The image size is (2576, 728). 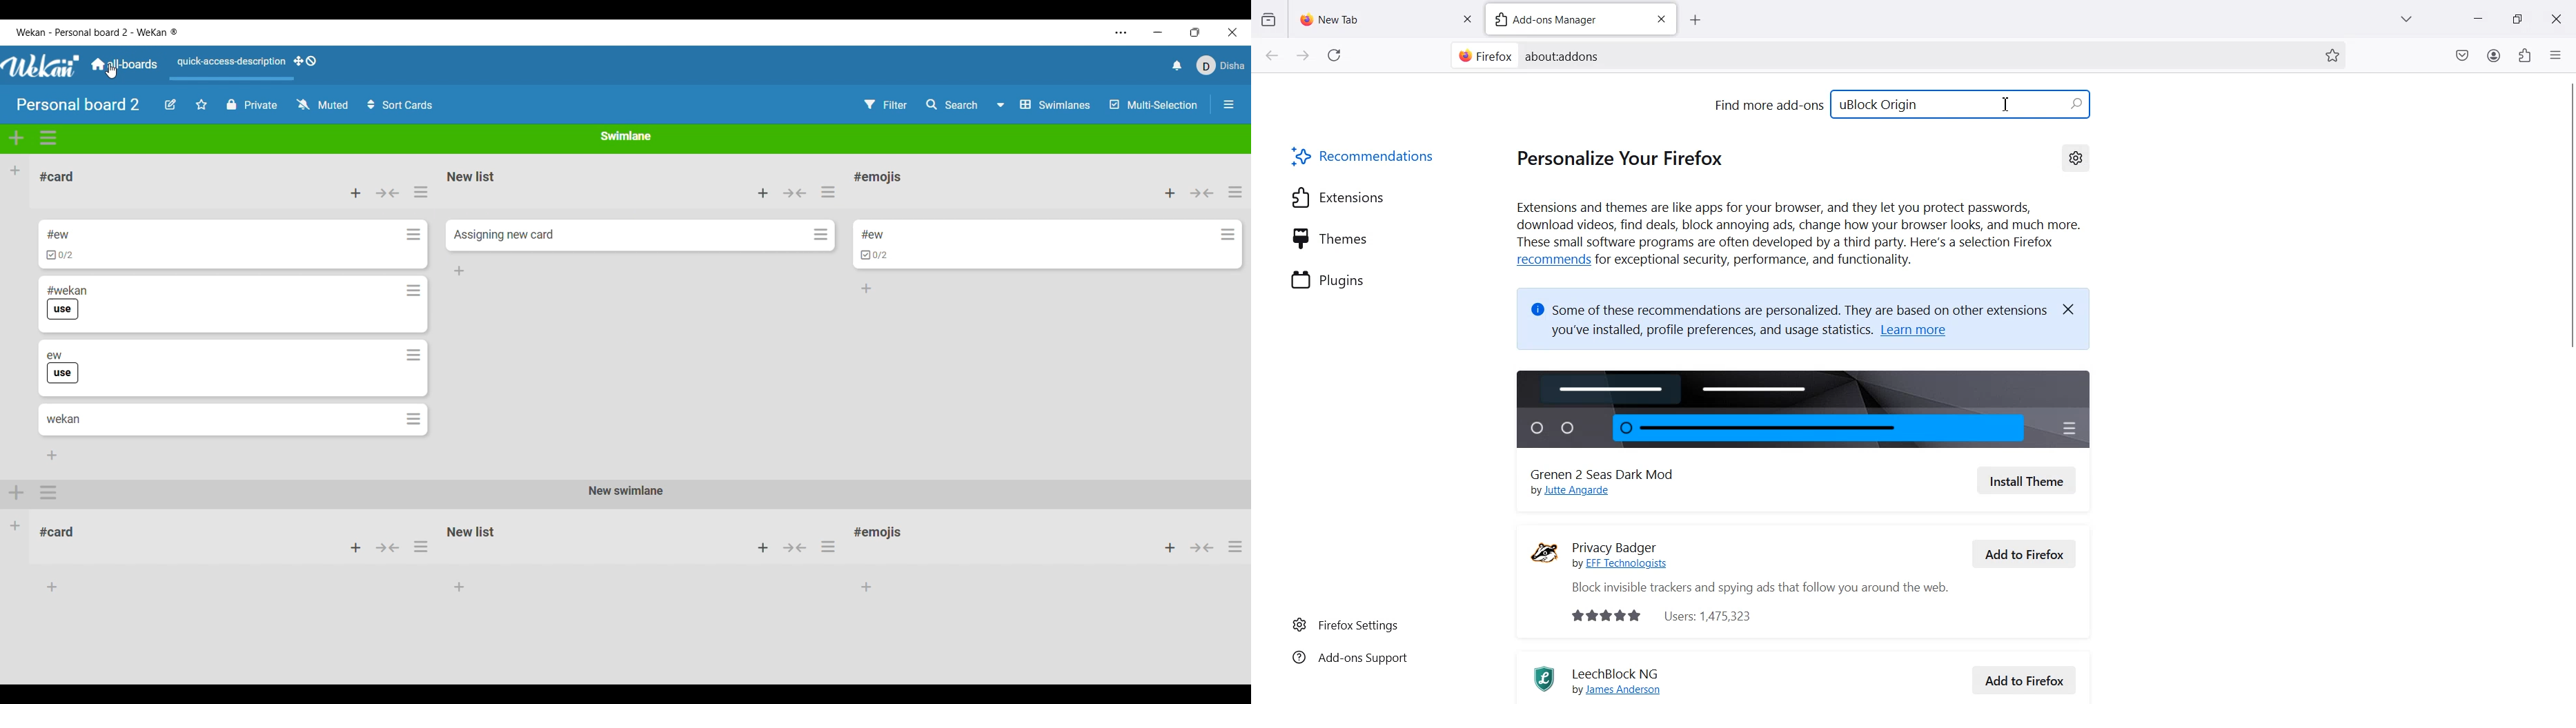 What do you see at coordinates (1578, 492) in the screenshot?
I see `by Jutte Angarde` at bounding box center [1578, 492].